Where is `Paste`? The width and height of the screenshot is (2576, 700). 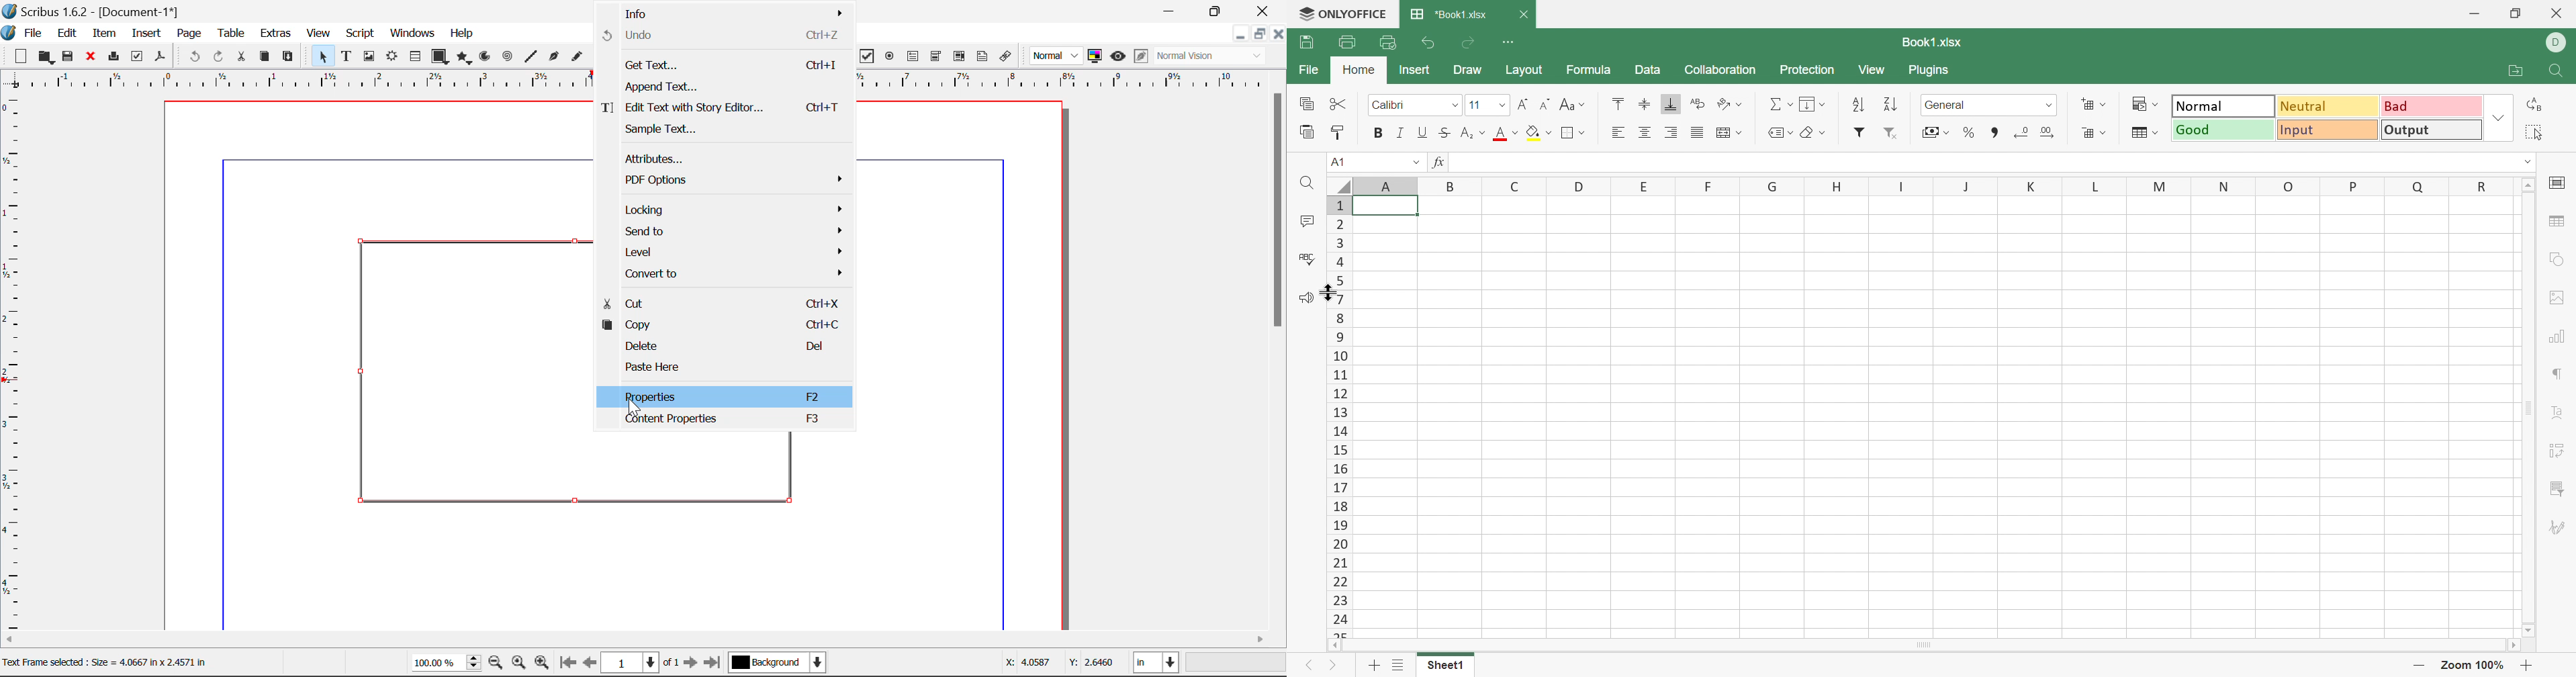
Paste is located at coordinates (289, 57).